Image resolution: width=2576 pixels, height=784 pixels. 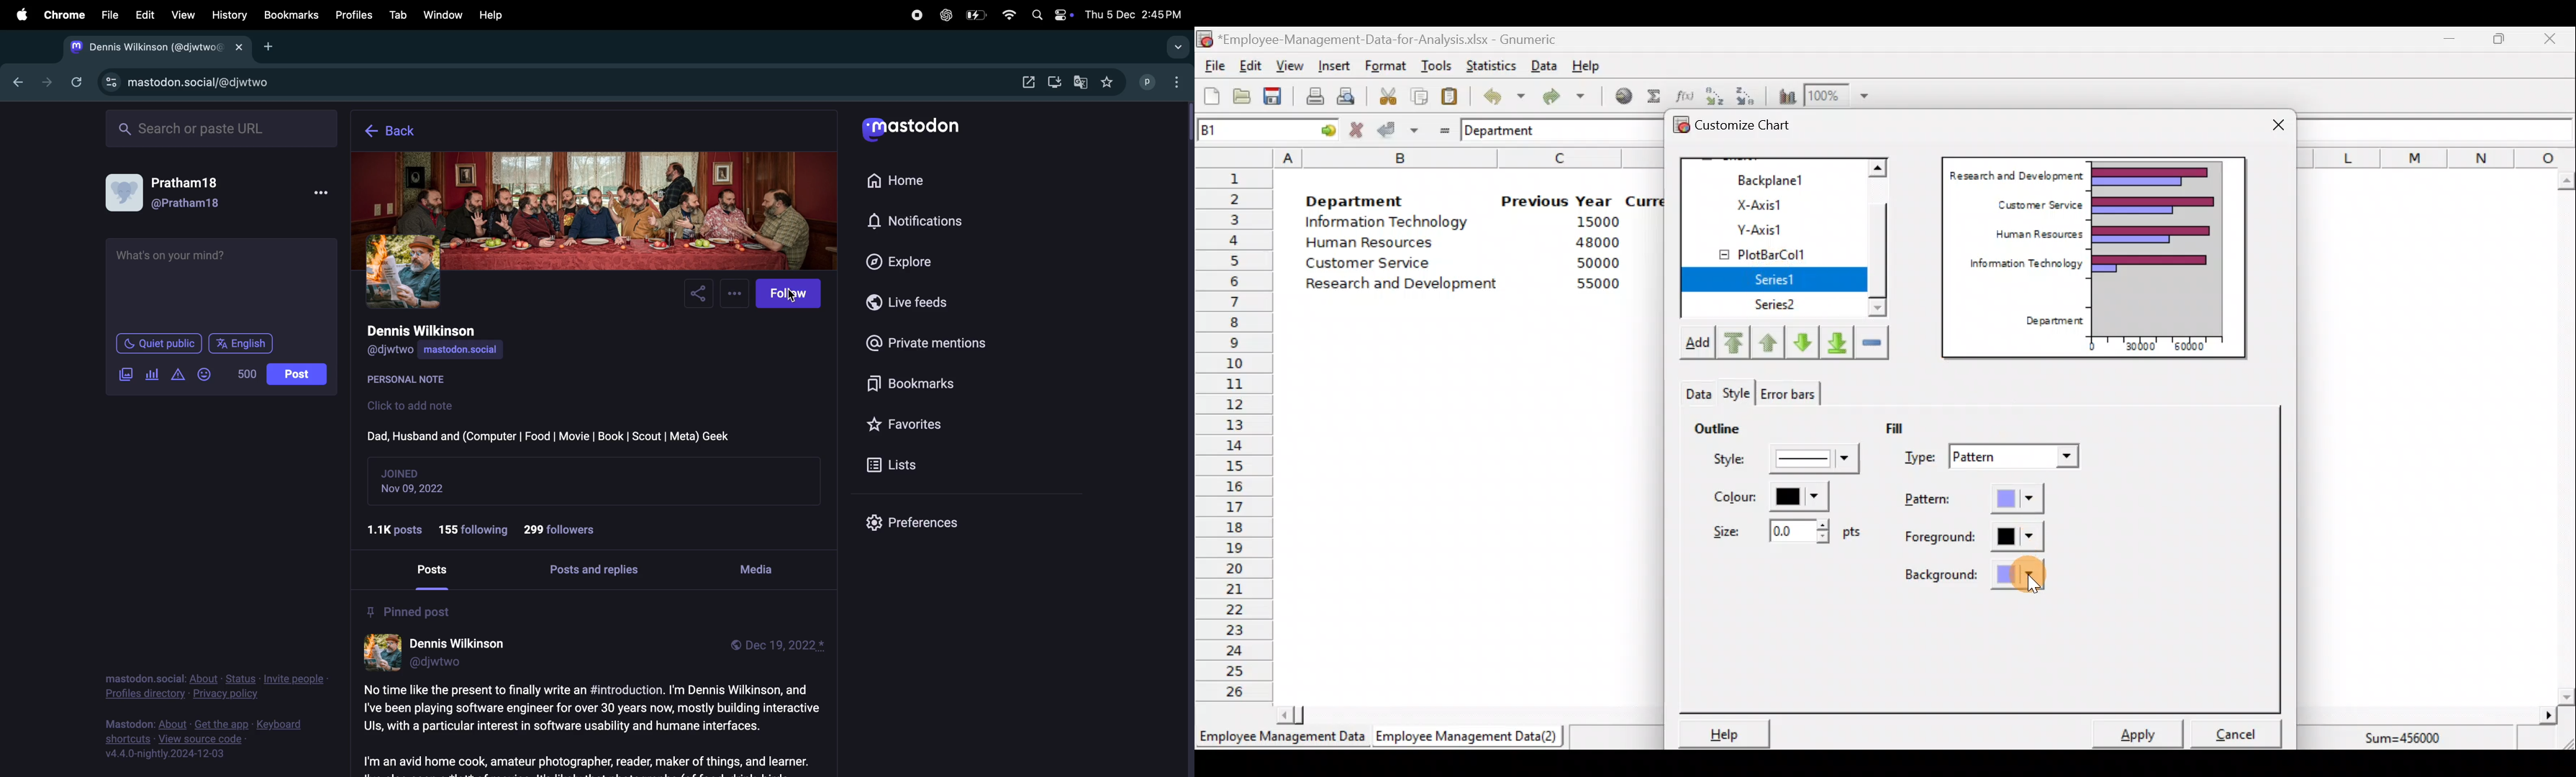 What do you see at coordinates (792, 294) in the screenshot?
I see `follow` at bounding box center [792, 294].